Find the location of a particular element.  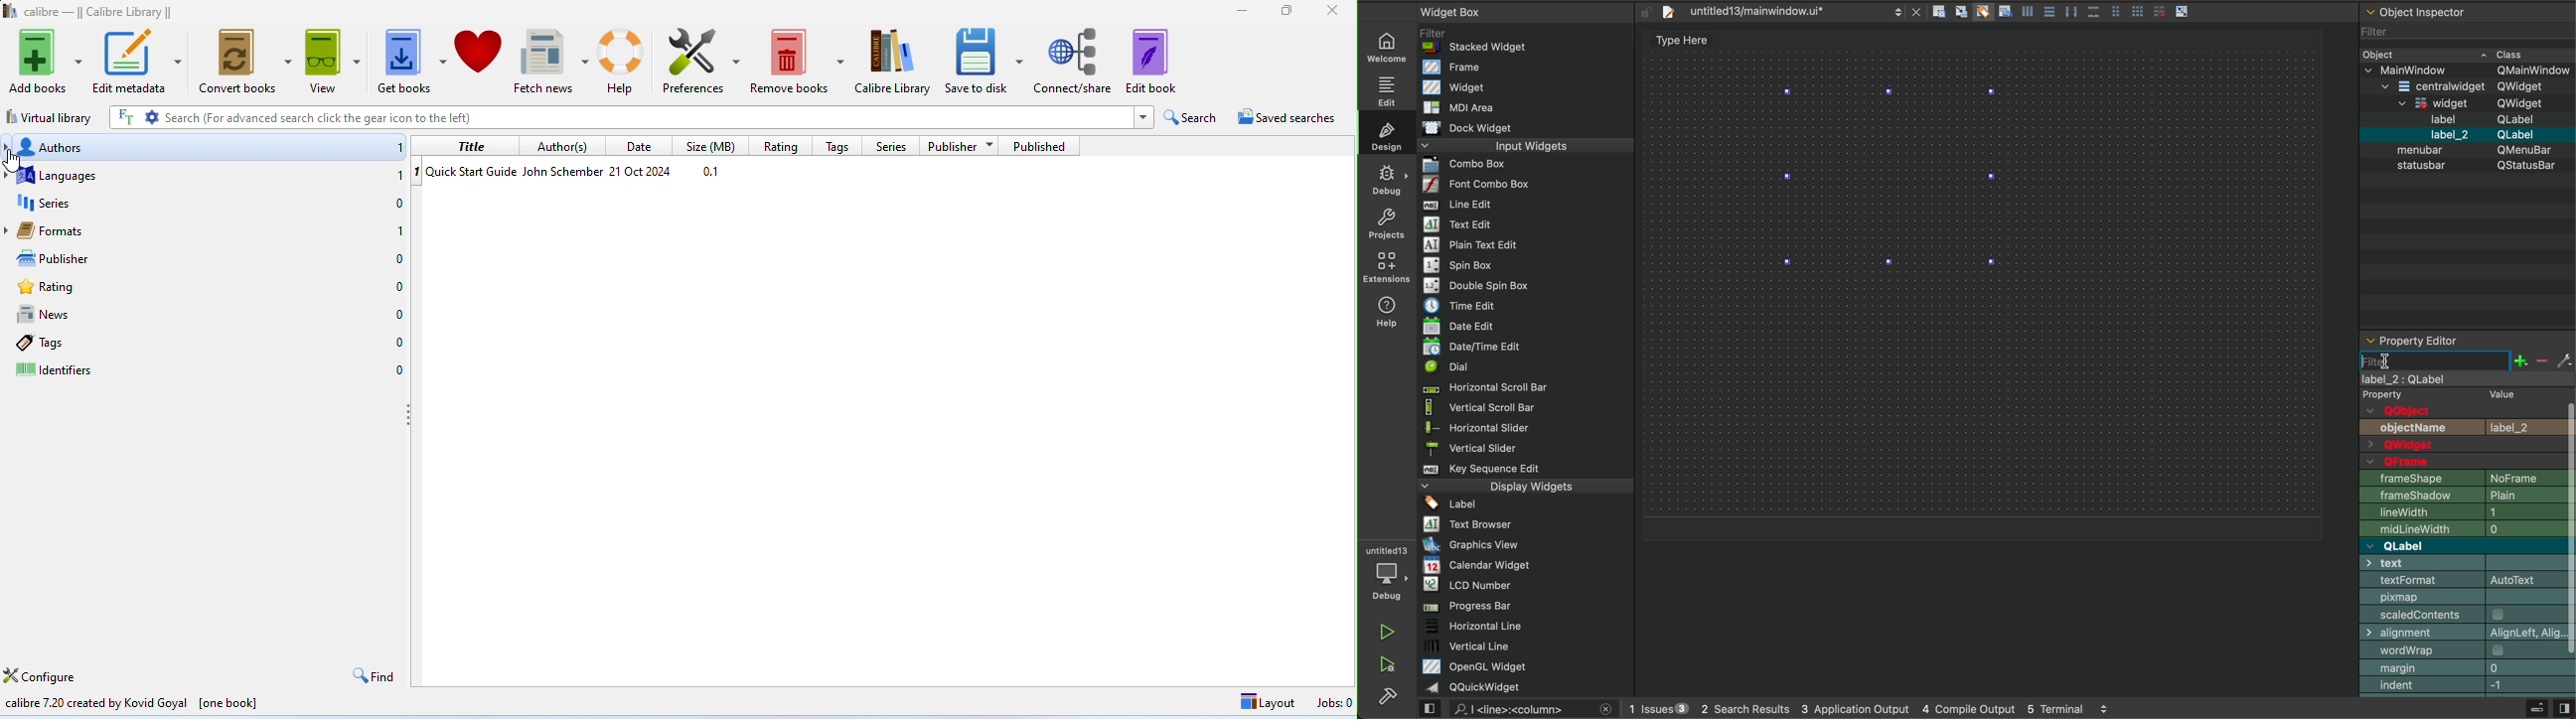

drag to move left panel is located at coordinates (411, 420).